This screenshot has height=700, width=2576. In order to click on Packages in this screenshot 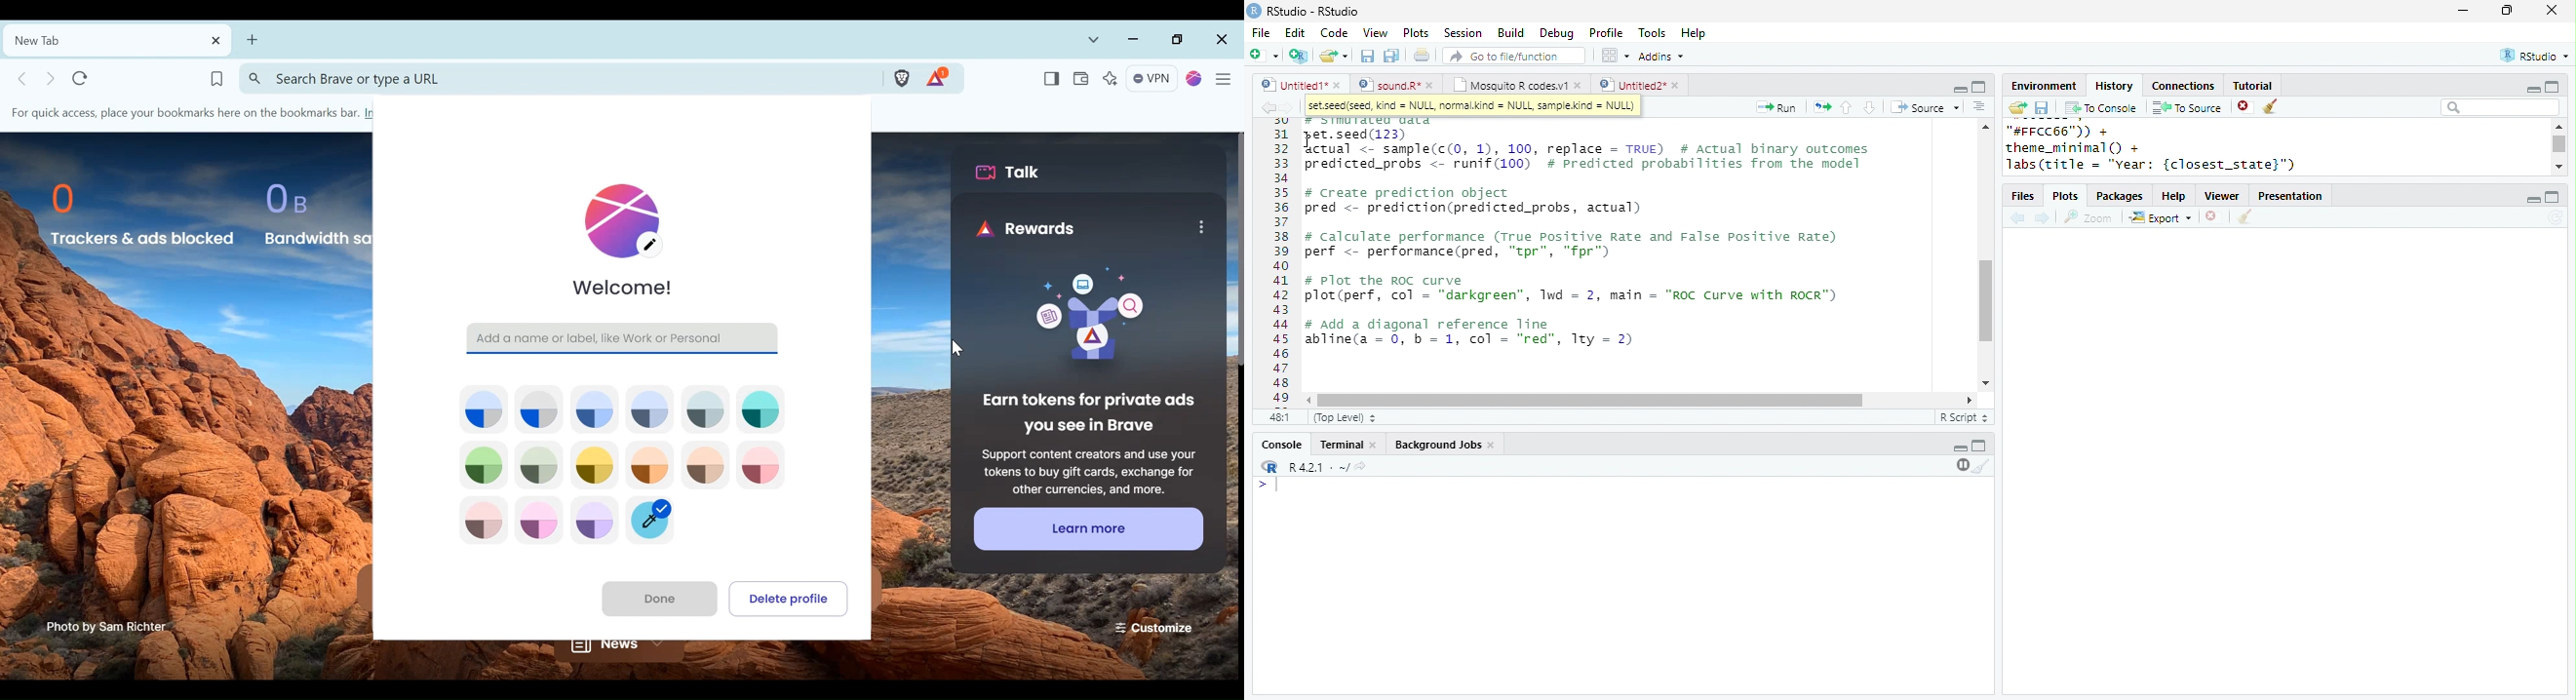, I will do `click(2120, 197)`.